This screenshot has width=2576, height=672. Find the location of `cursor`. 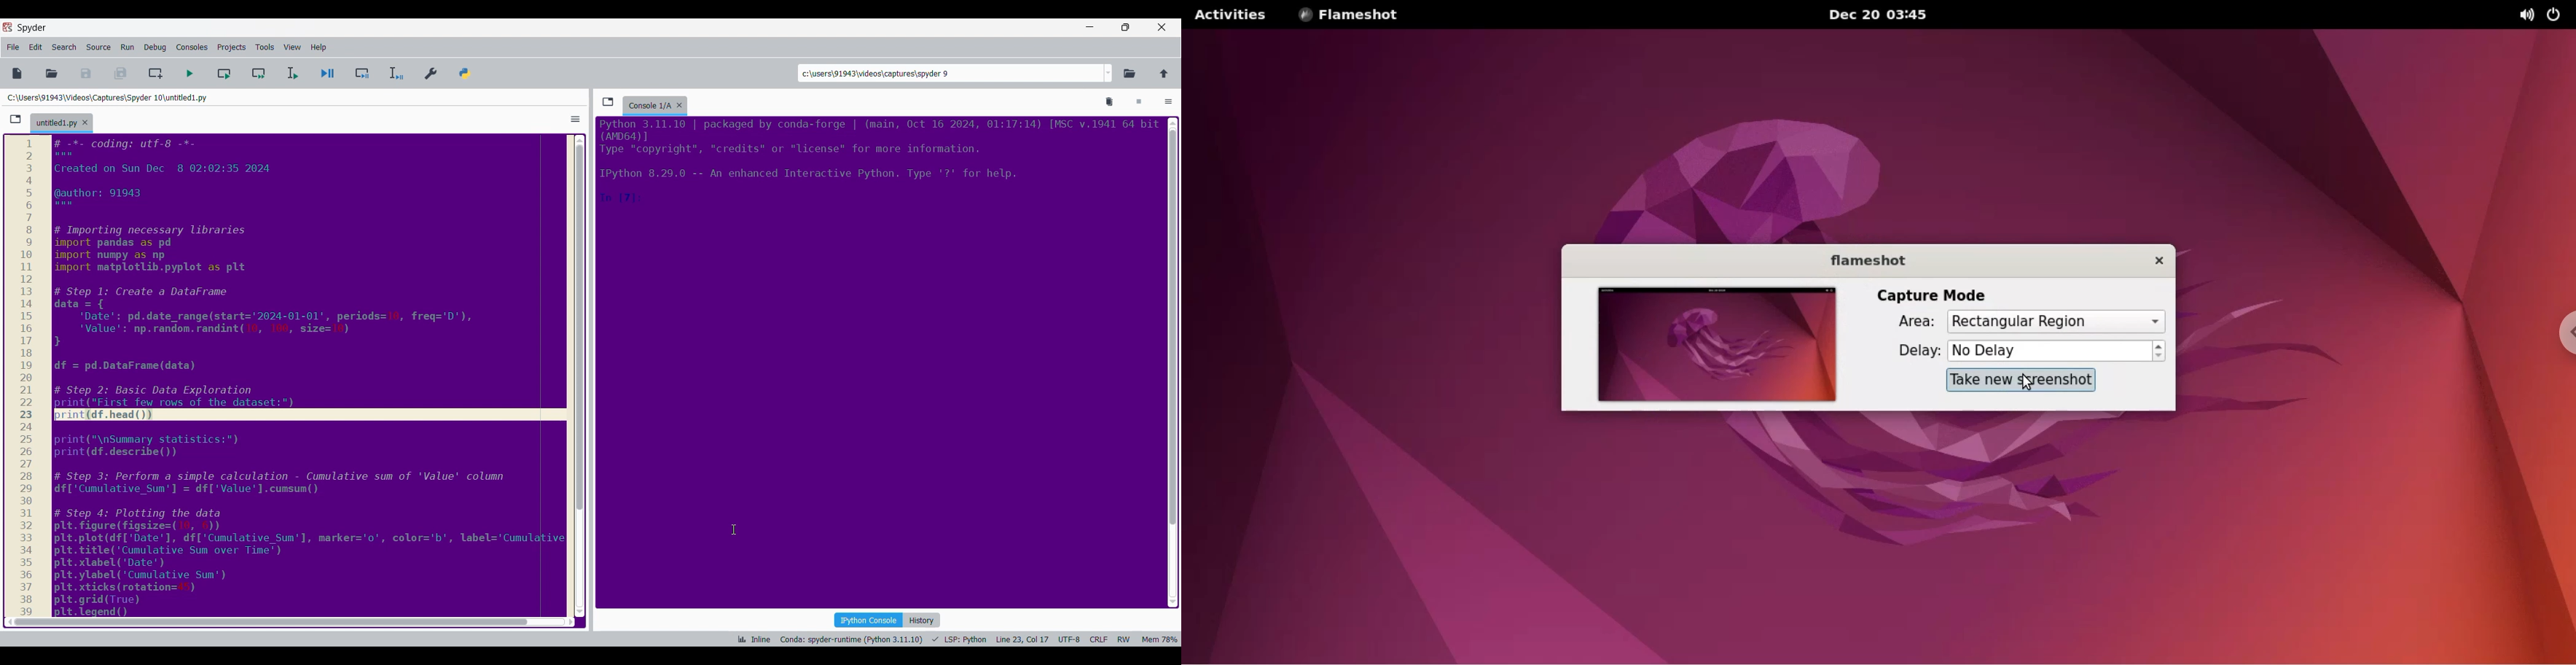

cursor is located at coordinates (735, 530).